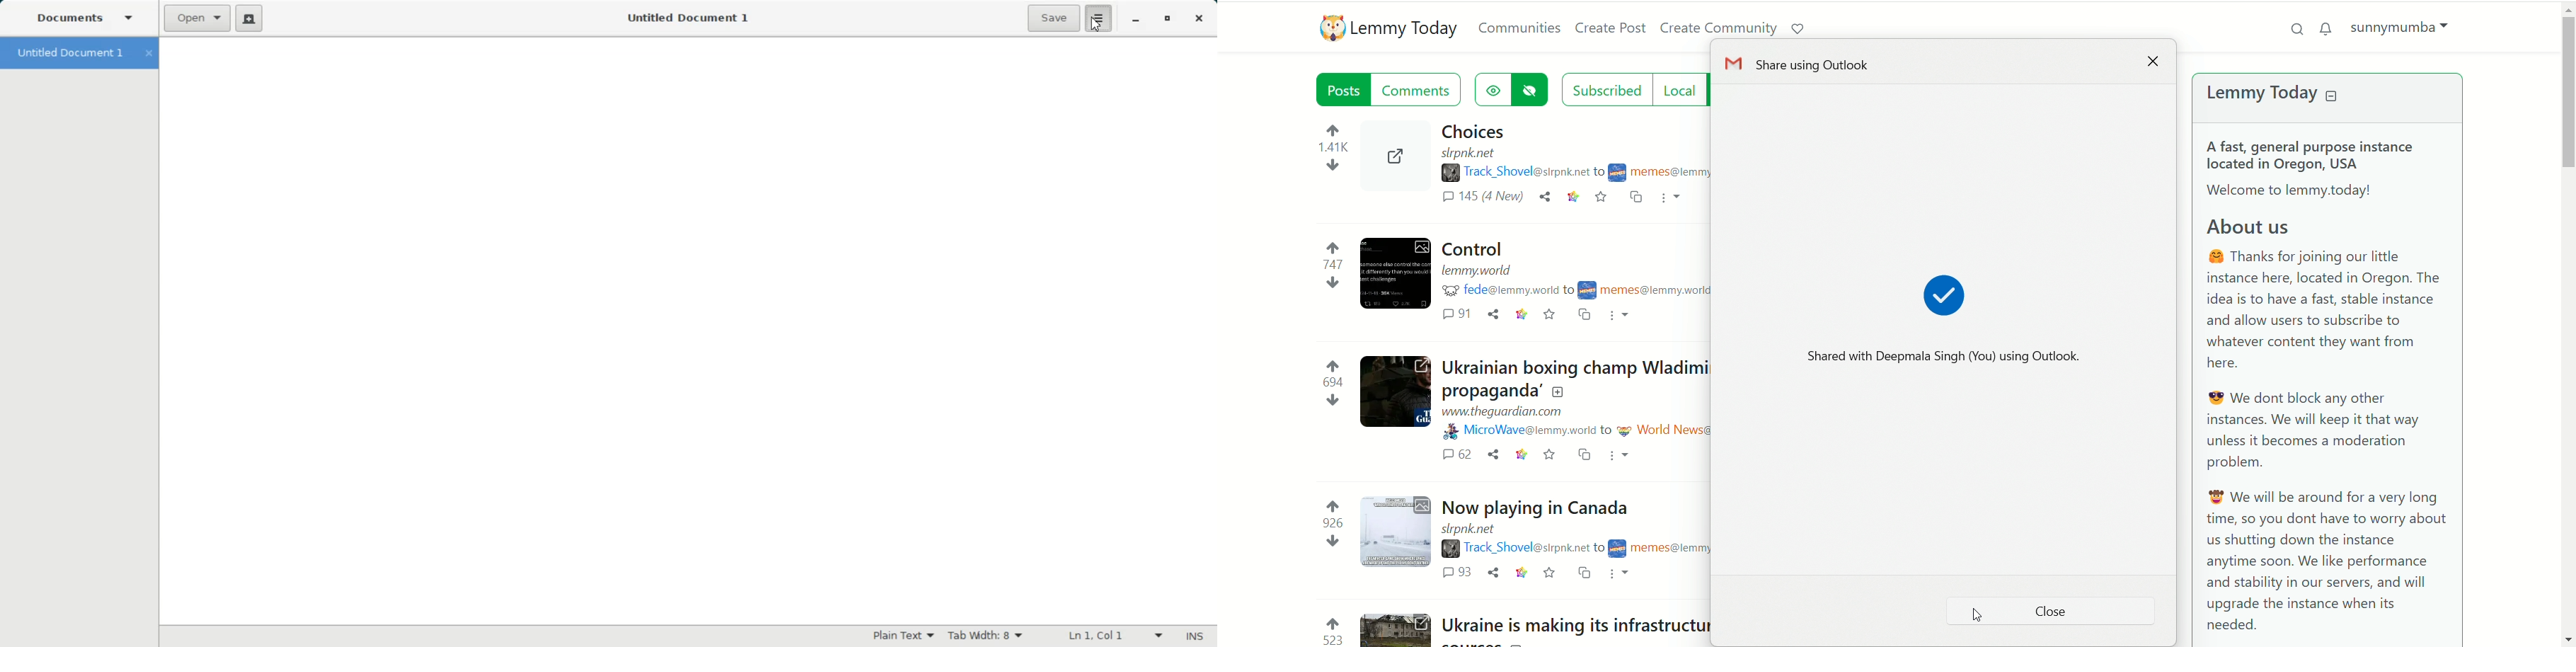 The width and height of the screenshot is (2576, 672). Describe the element at coordinates (1522, 454) in the screenshot. I see `link` at that location.